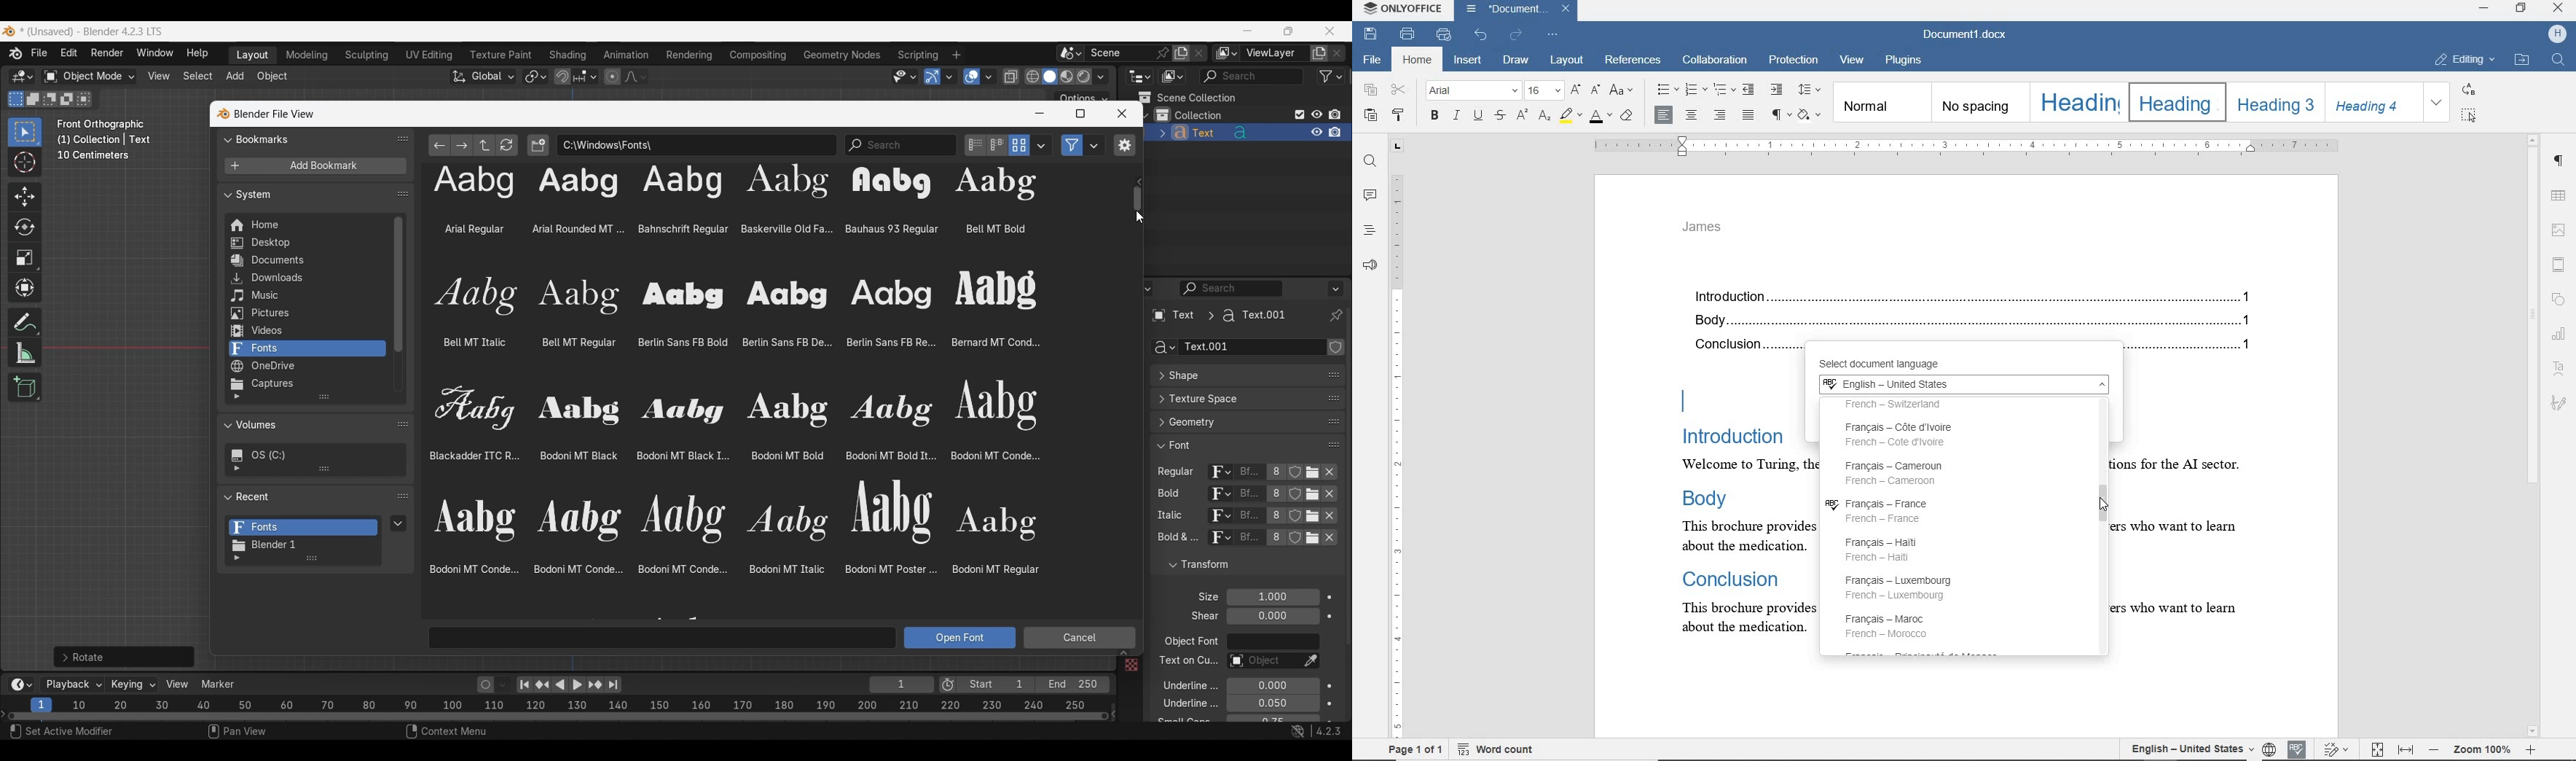 This screenshot has height=784, width=2576. I want to click on type in, so click(663, 637).